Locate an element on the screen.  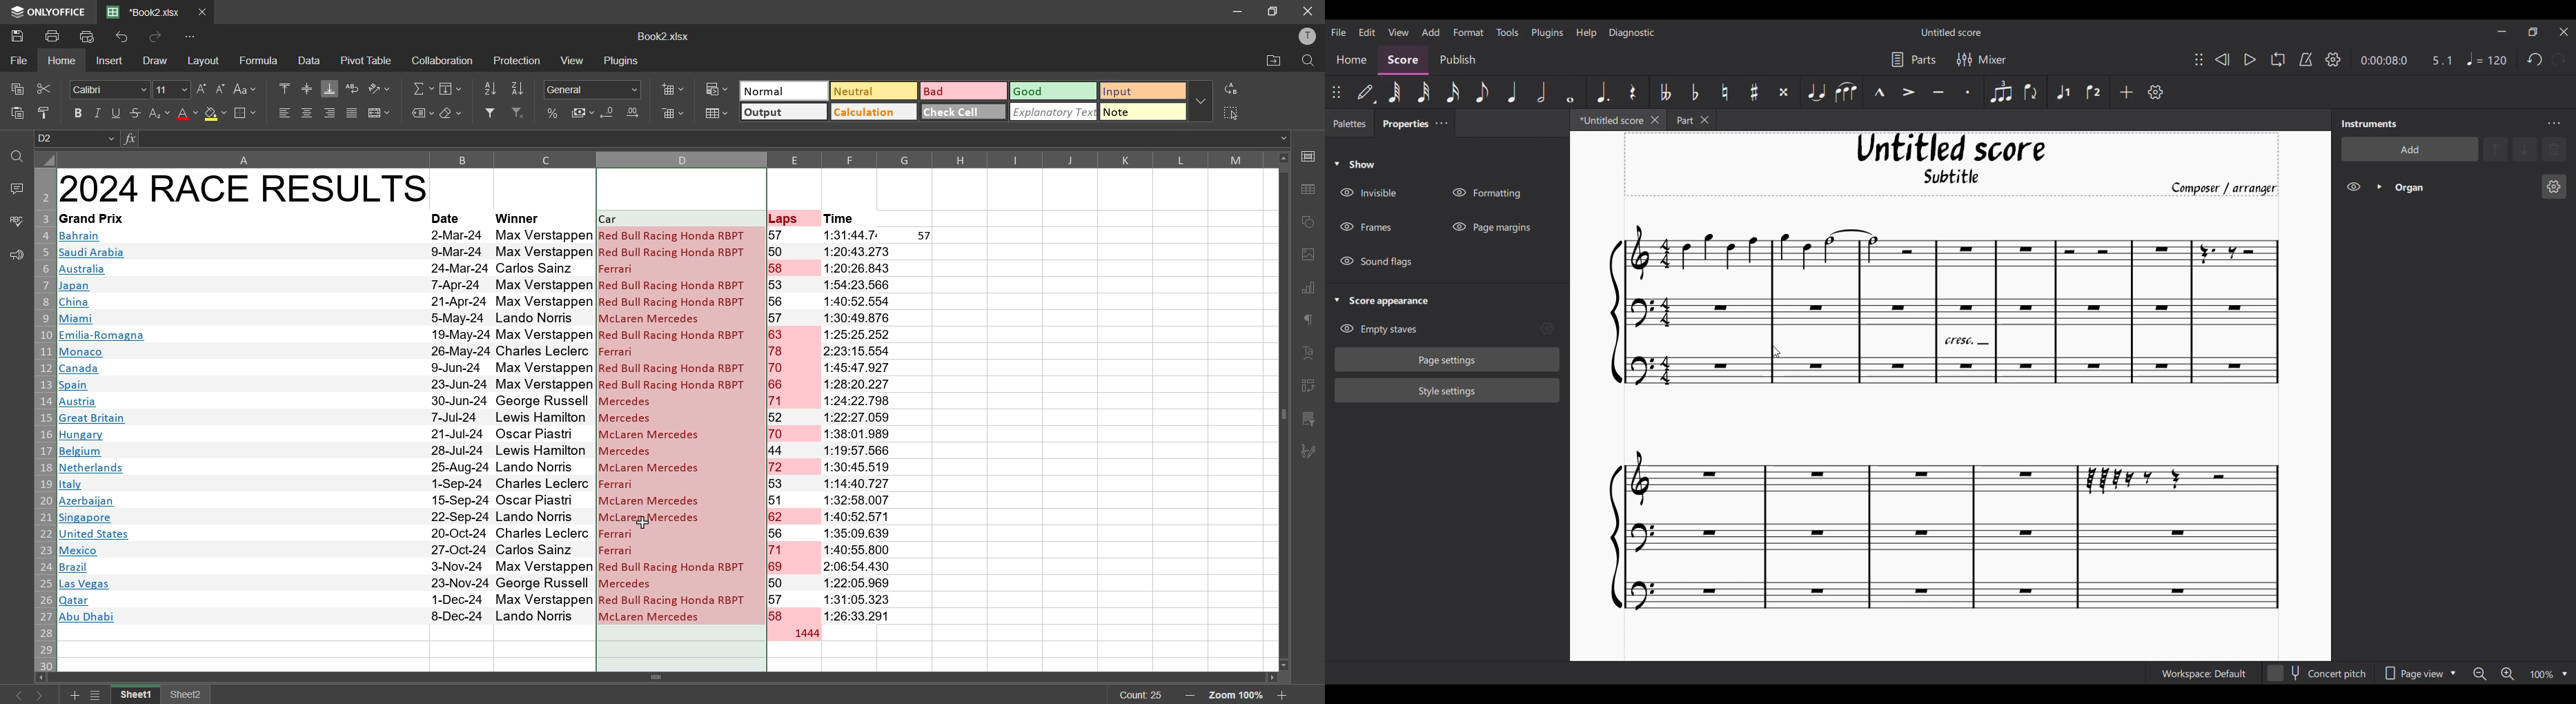
Change position of toolbar attached is located at coordinates (1337, 92).